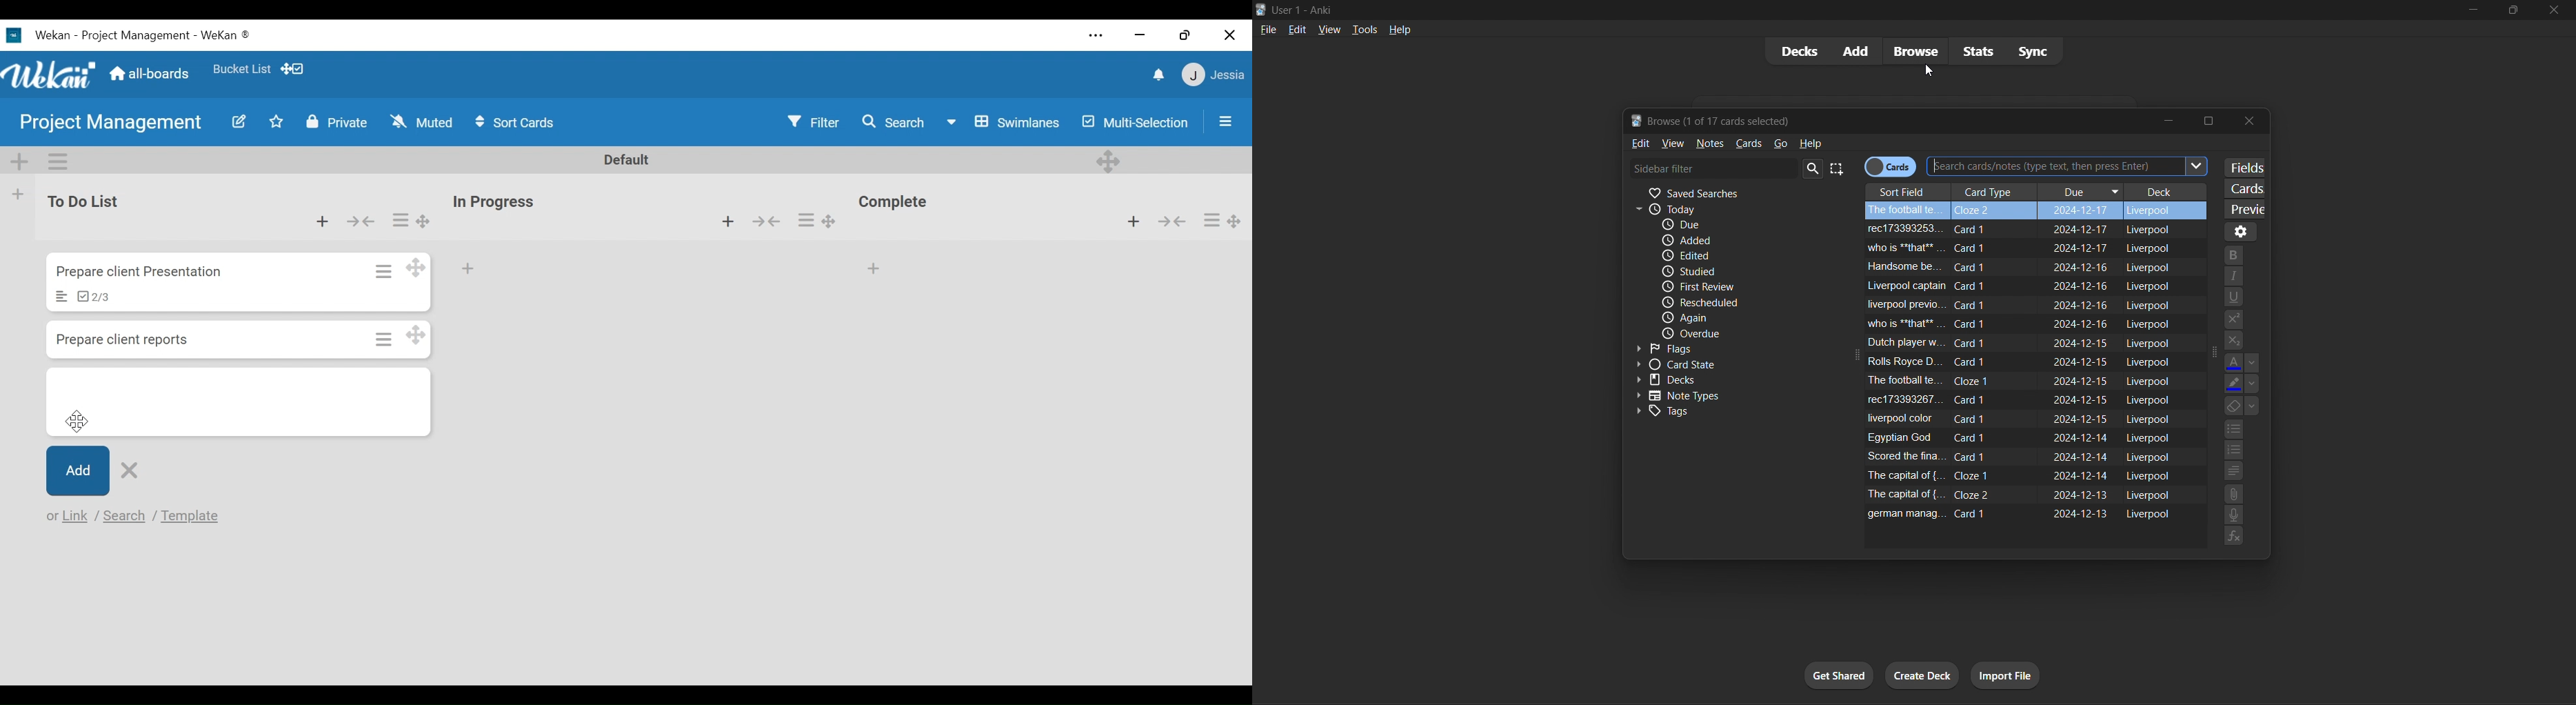 The width and height of the screenshot is (2576, 728). Describe the element at coordinates (1269, 31) in the screenshot. I see `file` at that location.